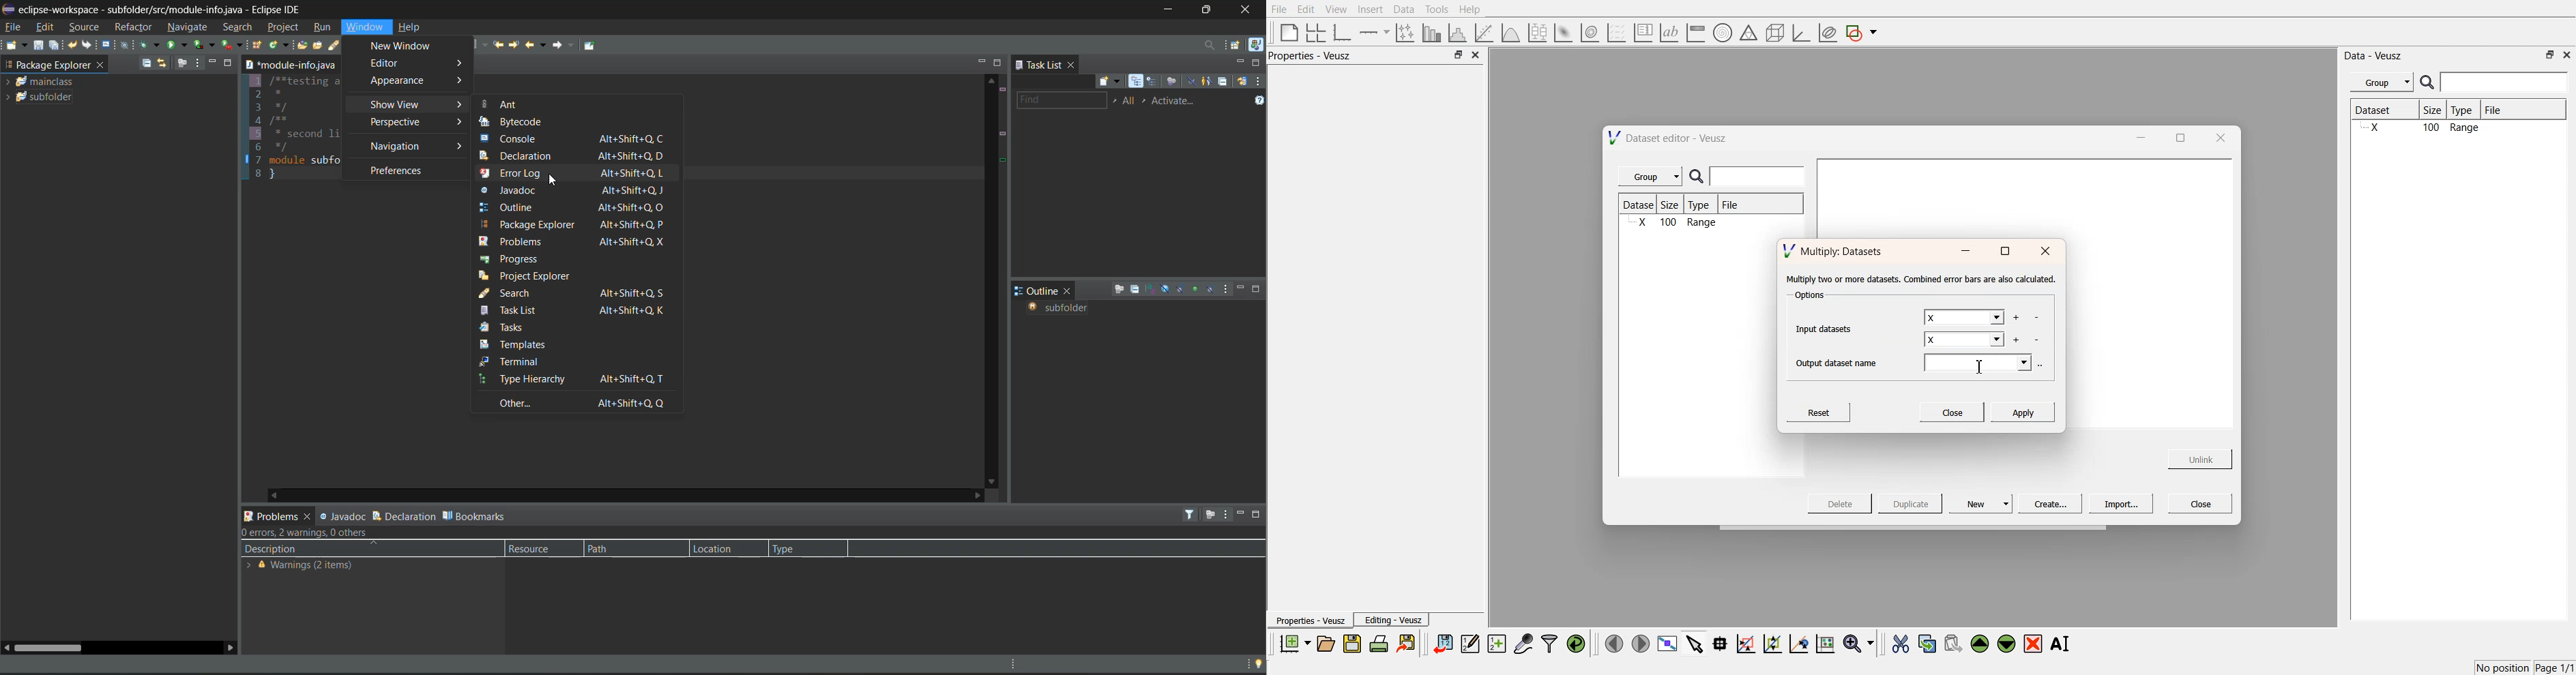 The height and width of the screenshot is (700, 2576). I want to click on plot a vector set, so click(1618, 33).